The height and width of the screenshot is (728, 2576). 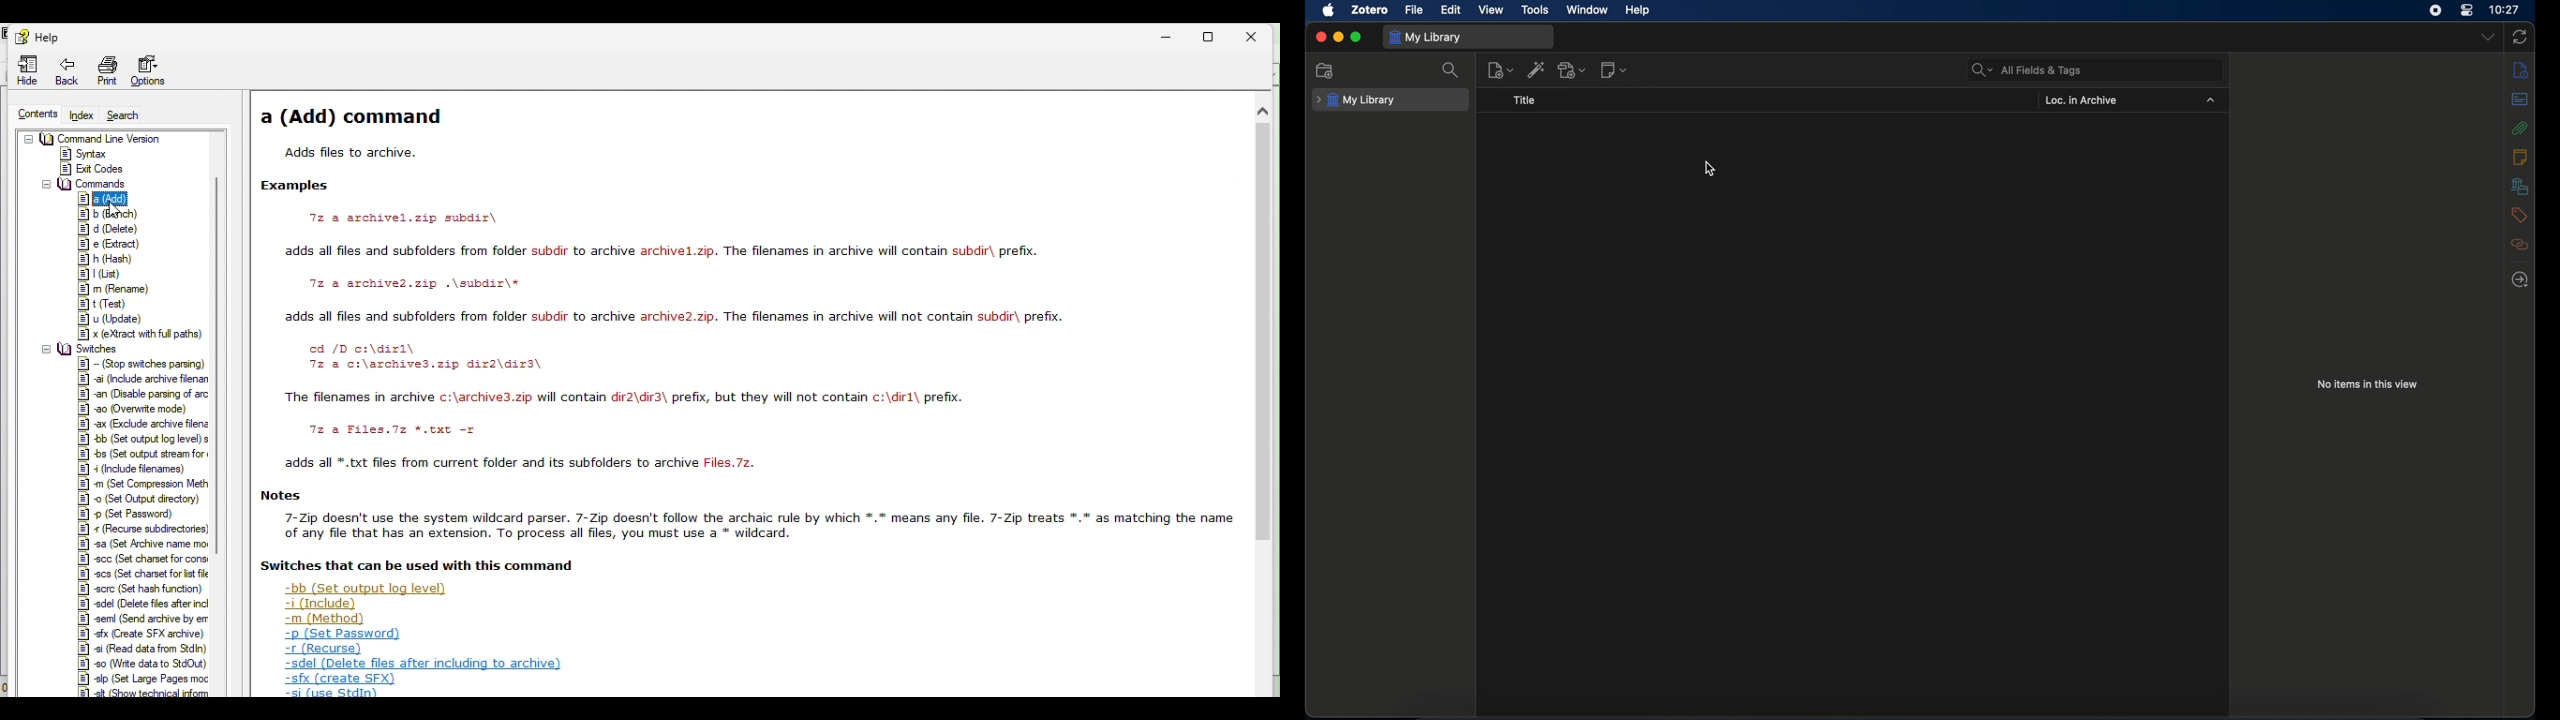 I want to click on -p, so click(x=340, y=634).